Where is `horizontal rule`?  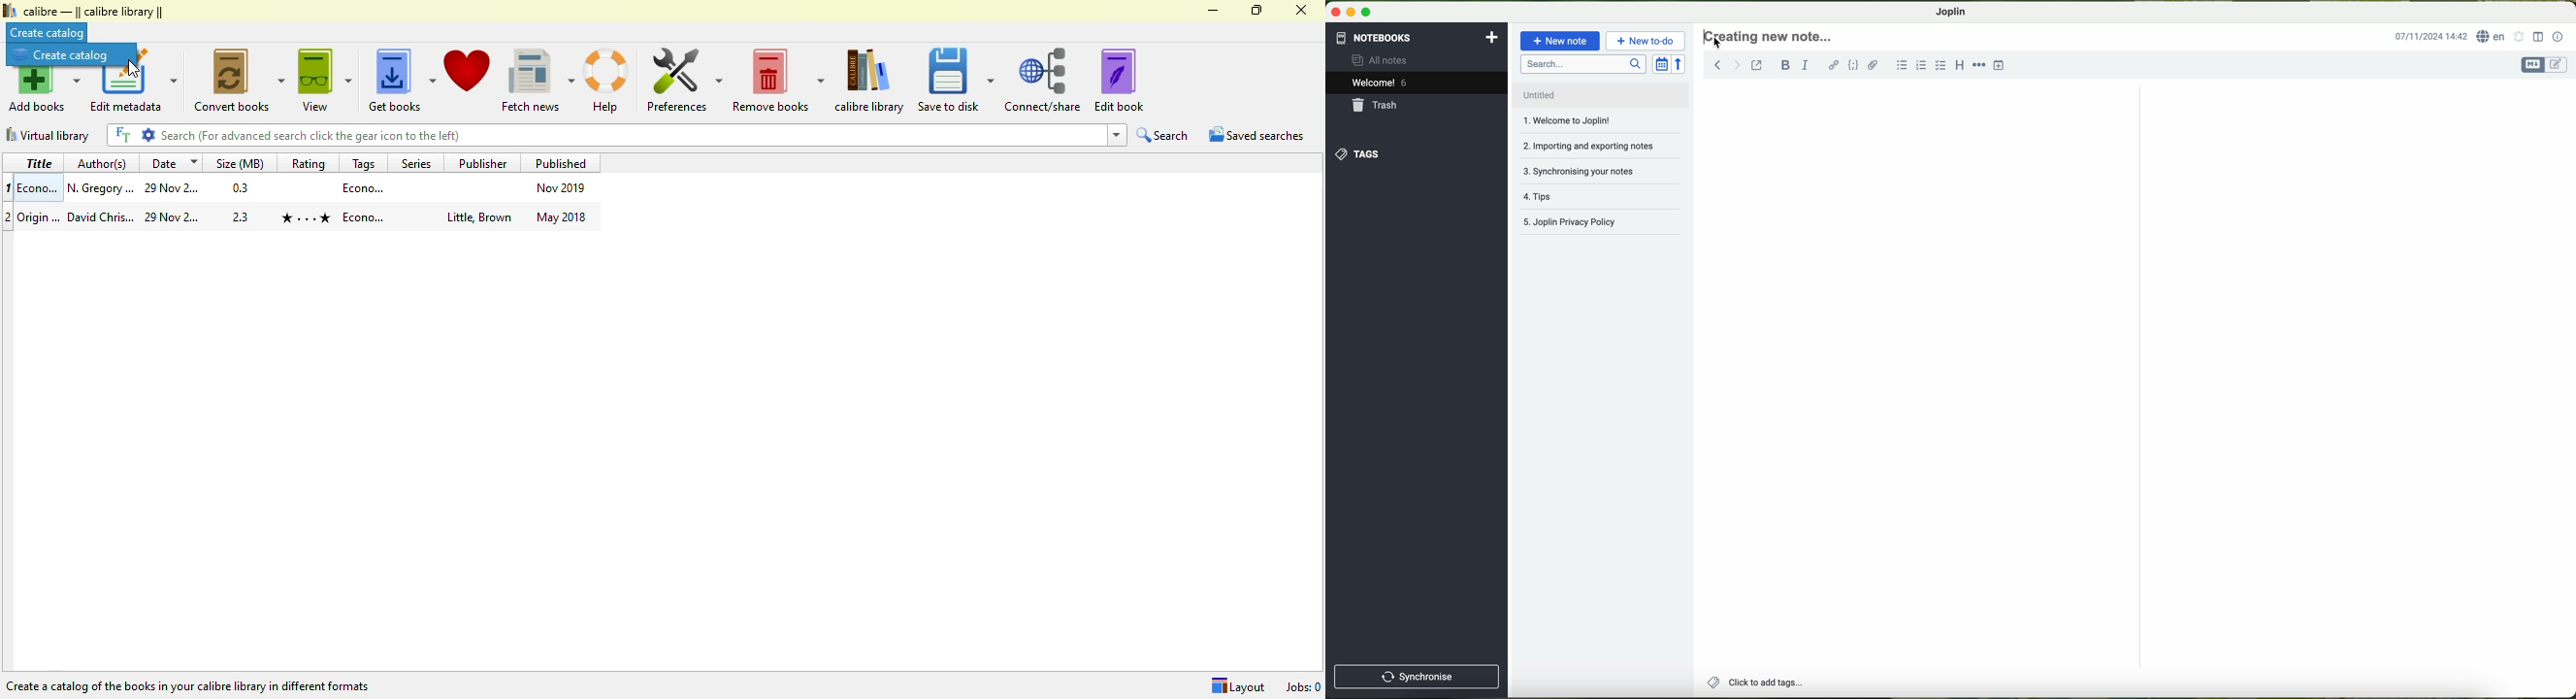 horizontal rule is located at coordinates (1980, 65).